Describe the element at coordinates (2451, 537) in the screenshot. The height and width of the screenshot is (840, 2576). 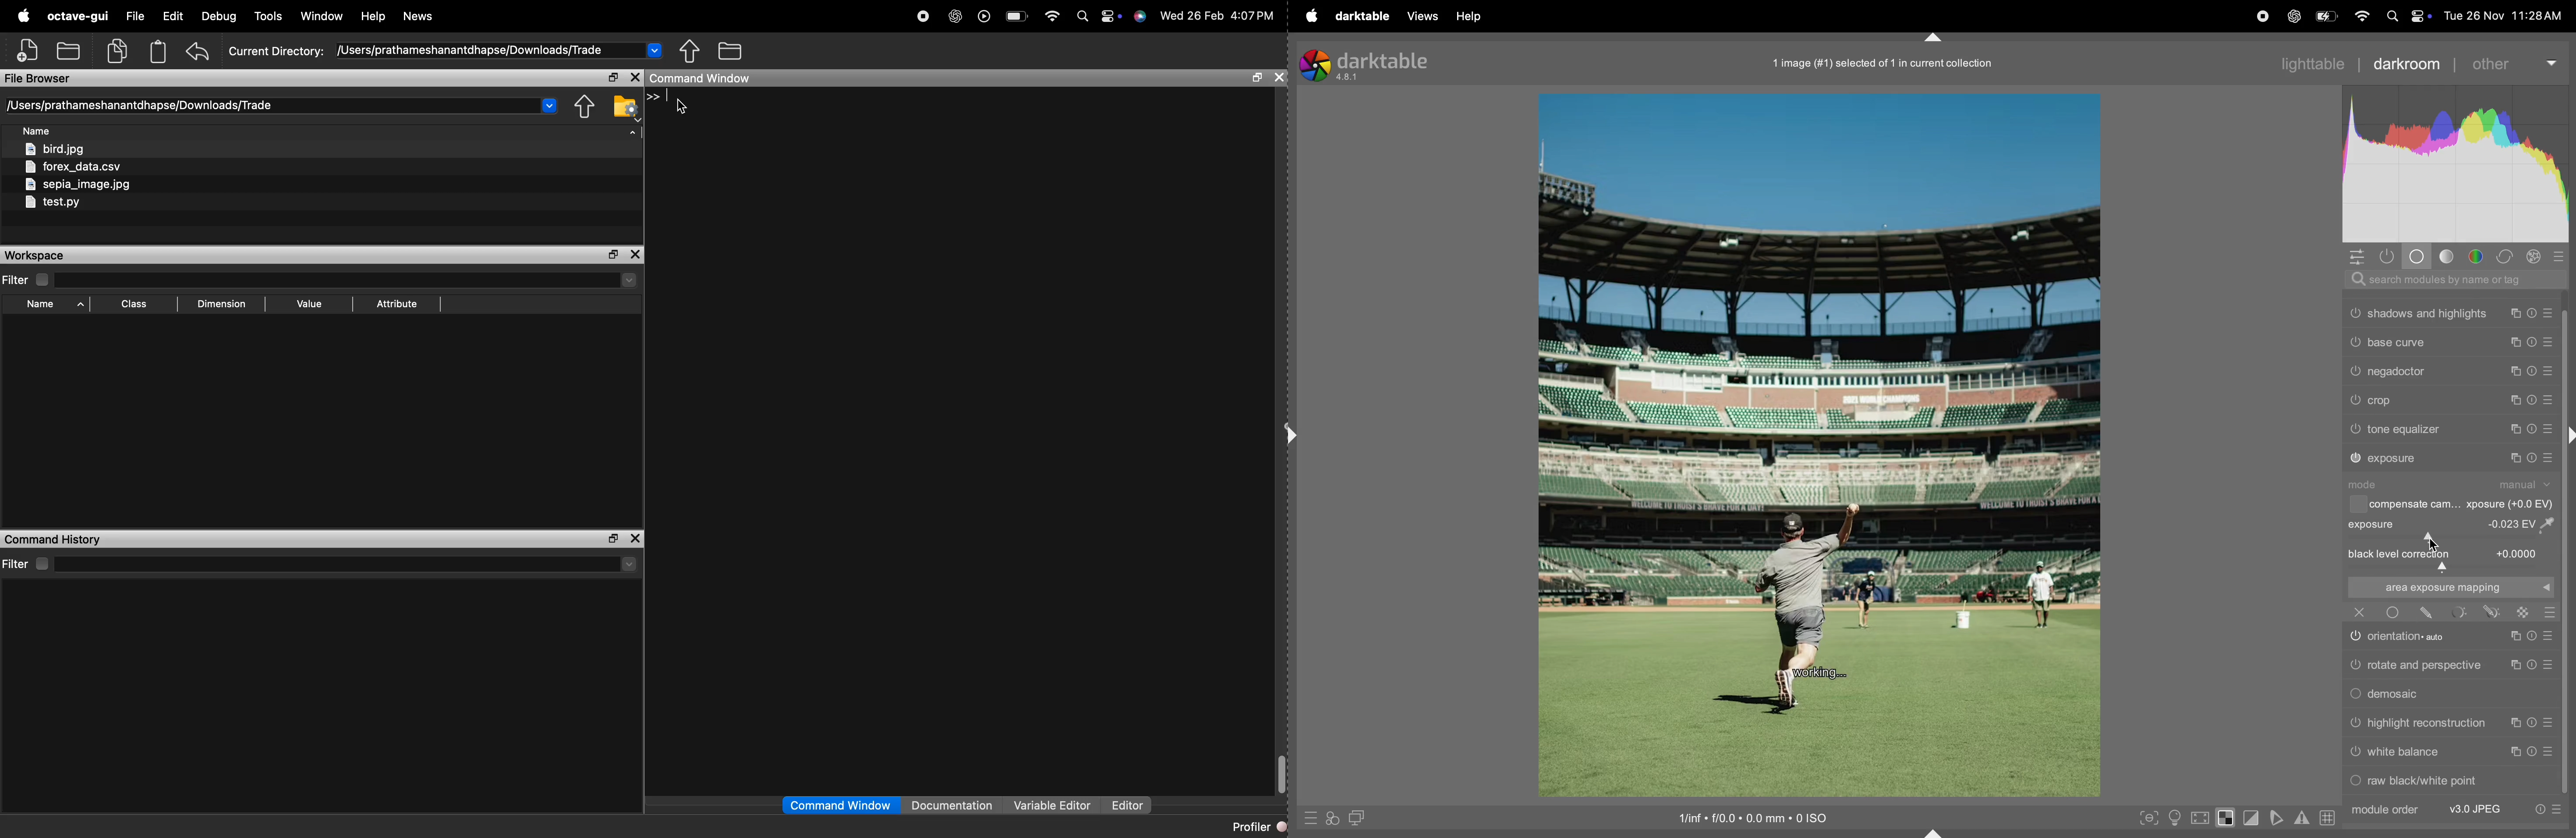
I see `slider` at that location.